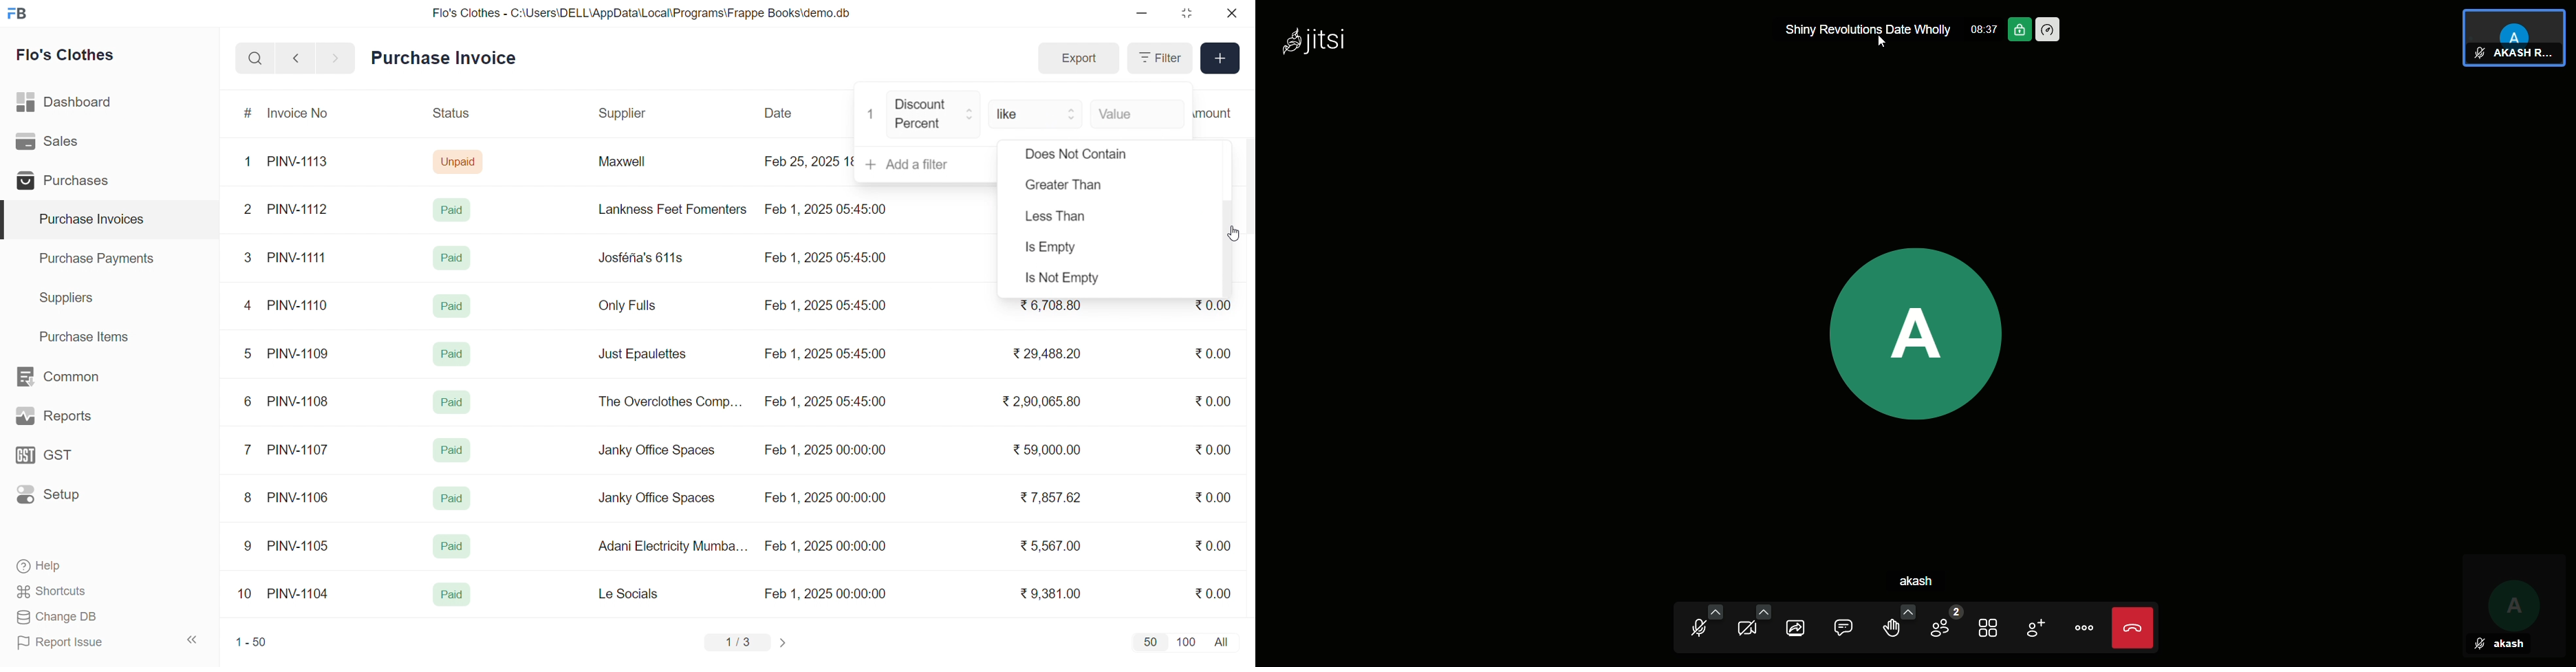  What do you see at coordinates (250, 211) in the screenshot?
I see `2` at bounding box center [250, 211].